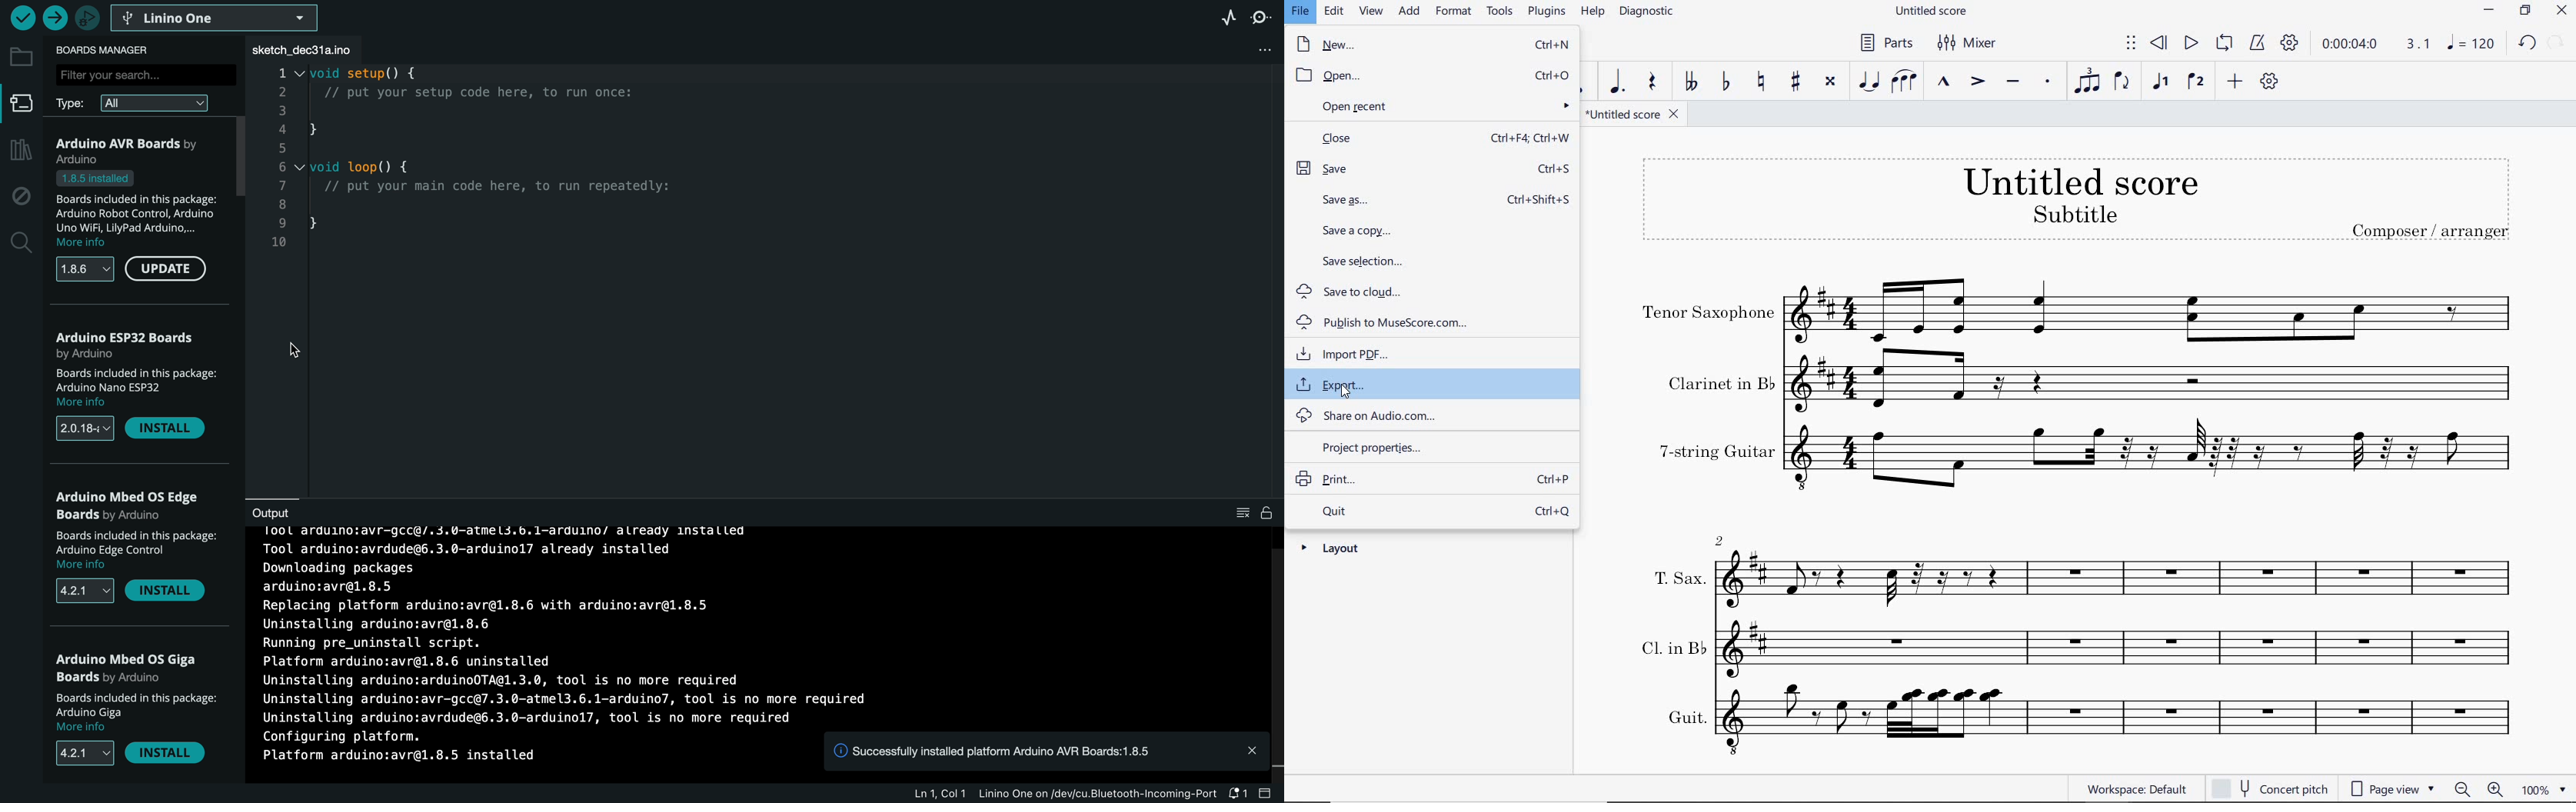  I want to click on SELECT TO MOVE, so click(2130, 42).